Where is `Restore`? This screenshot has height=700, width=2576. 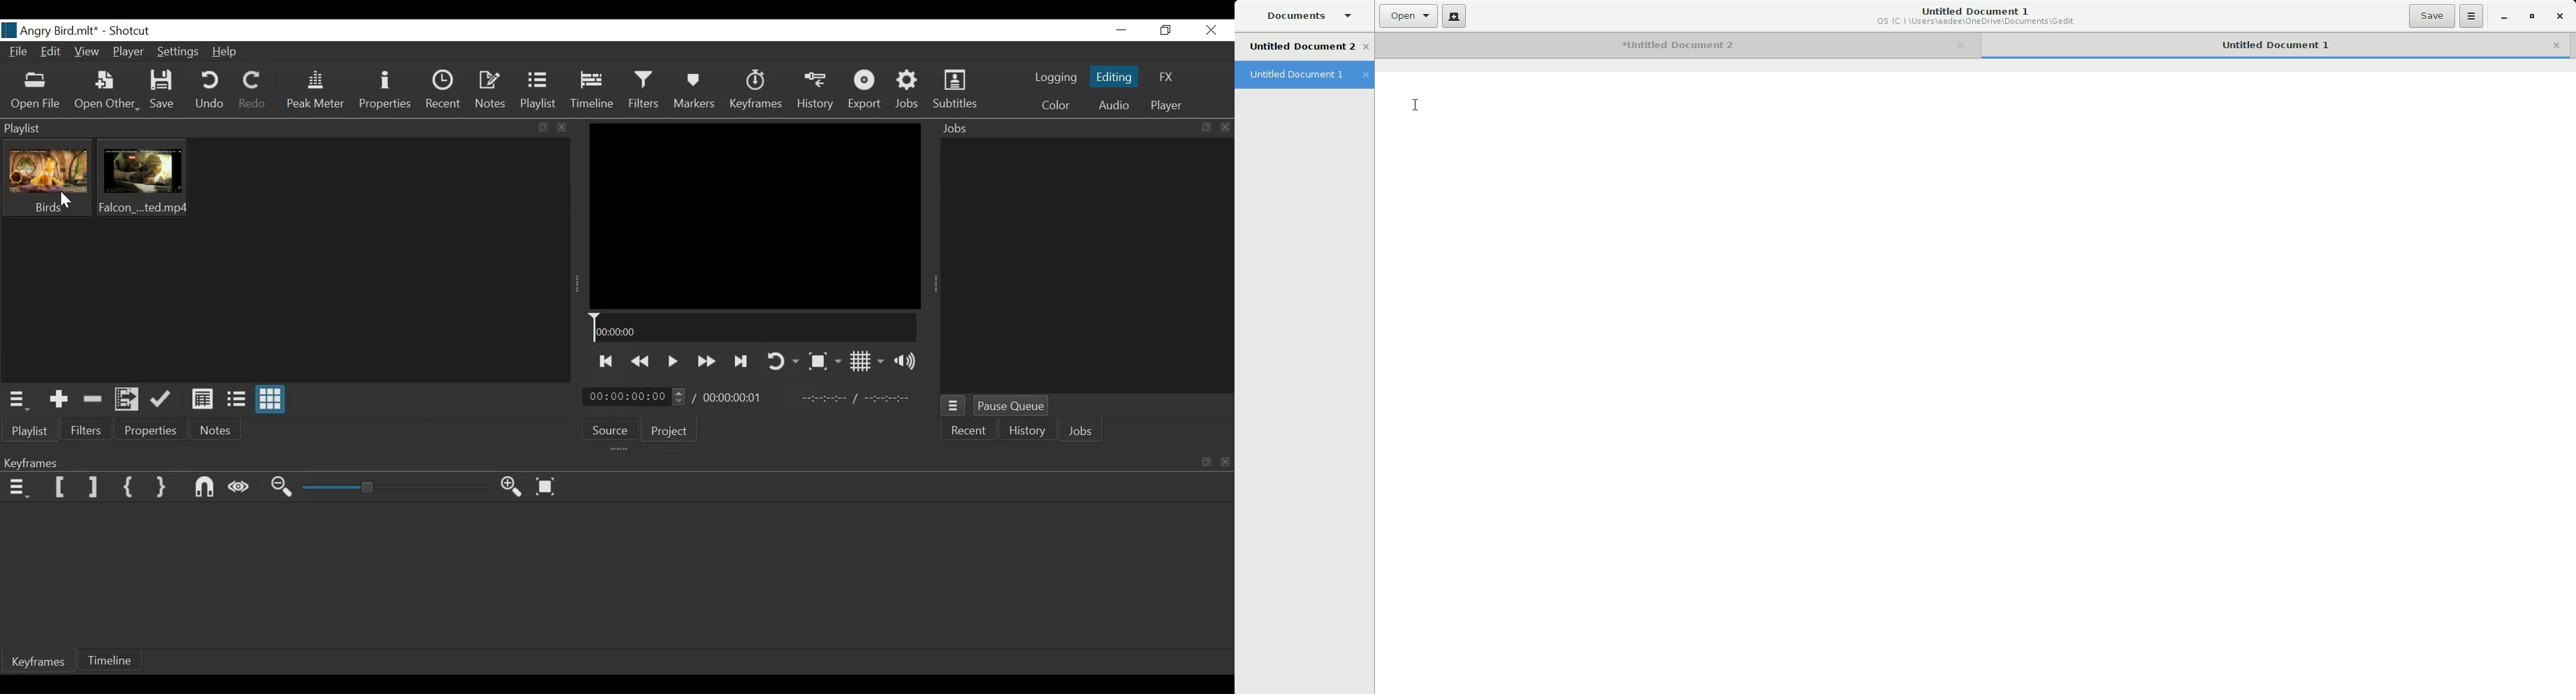 Restore is located at coordinates (1166, 30).